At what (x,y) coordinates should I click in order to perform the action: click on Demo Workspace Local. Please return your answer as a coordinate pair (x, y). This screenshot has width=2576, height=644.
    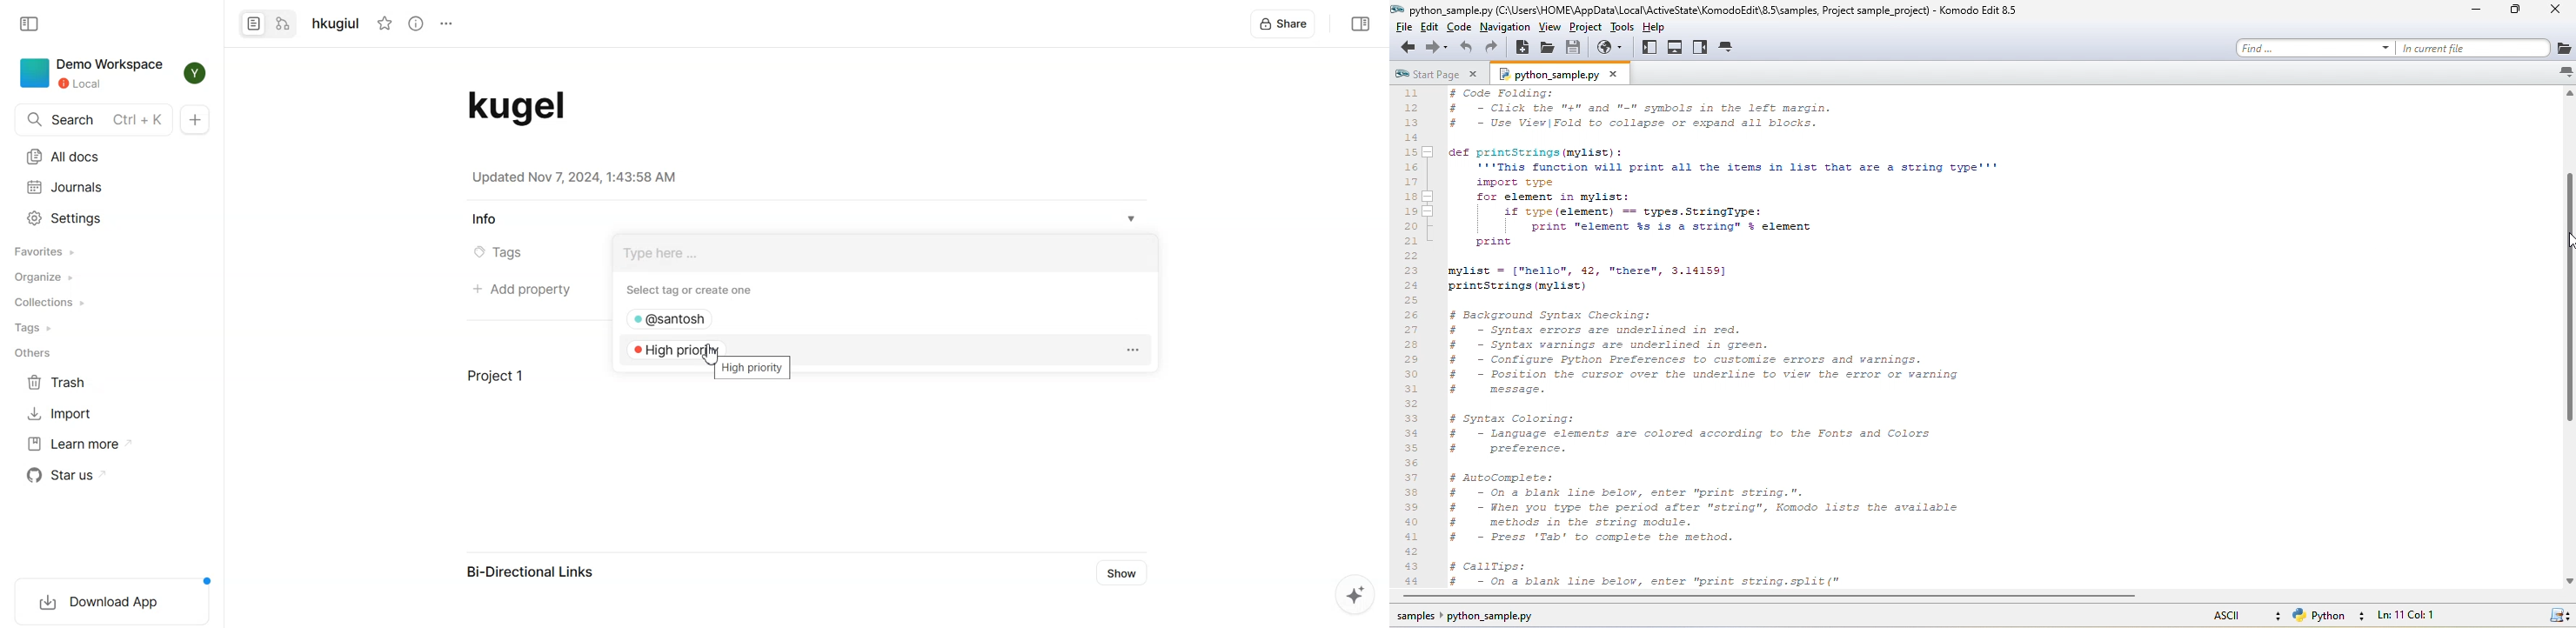
    Looking at the image, I should click on (111, 72).